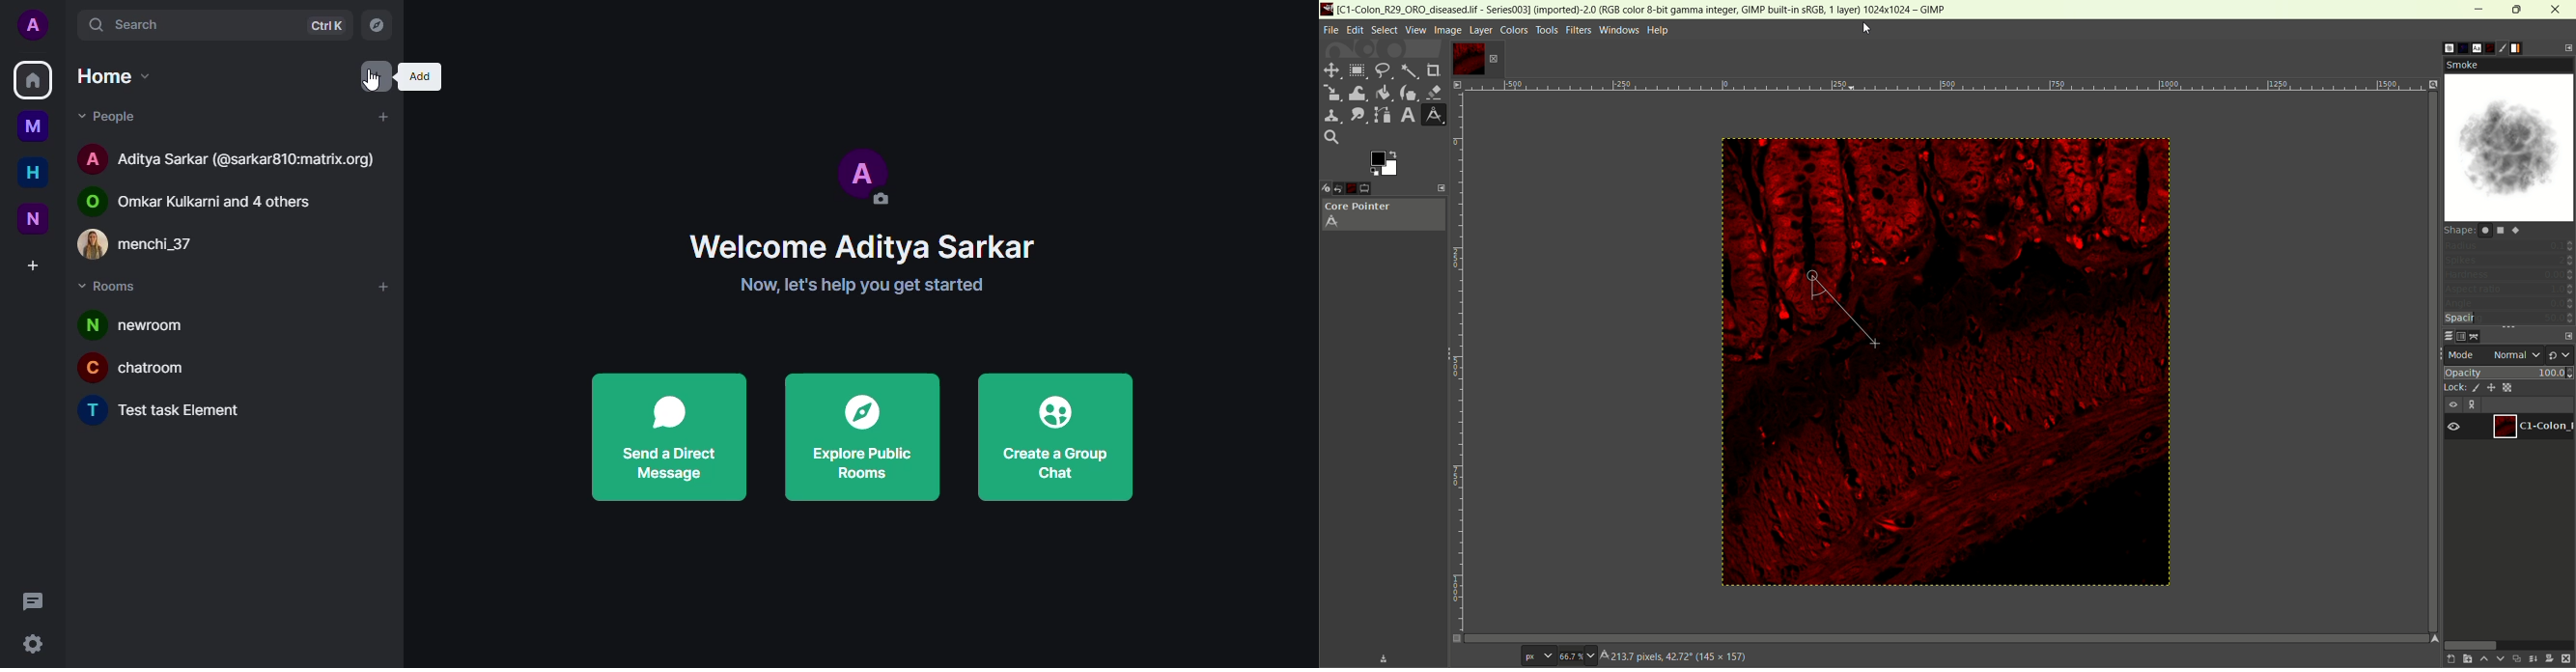 The height and width of the screenshot is (672, 2576). What do you see at coordinates (33, 79) in the screenshot?
I see `home` at bounding box center [33, 79].